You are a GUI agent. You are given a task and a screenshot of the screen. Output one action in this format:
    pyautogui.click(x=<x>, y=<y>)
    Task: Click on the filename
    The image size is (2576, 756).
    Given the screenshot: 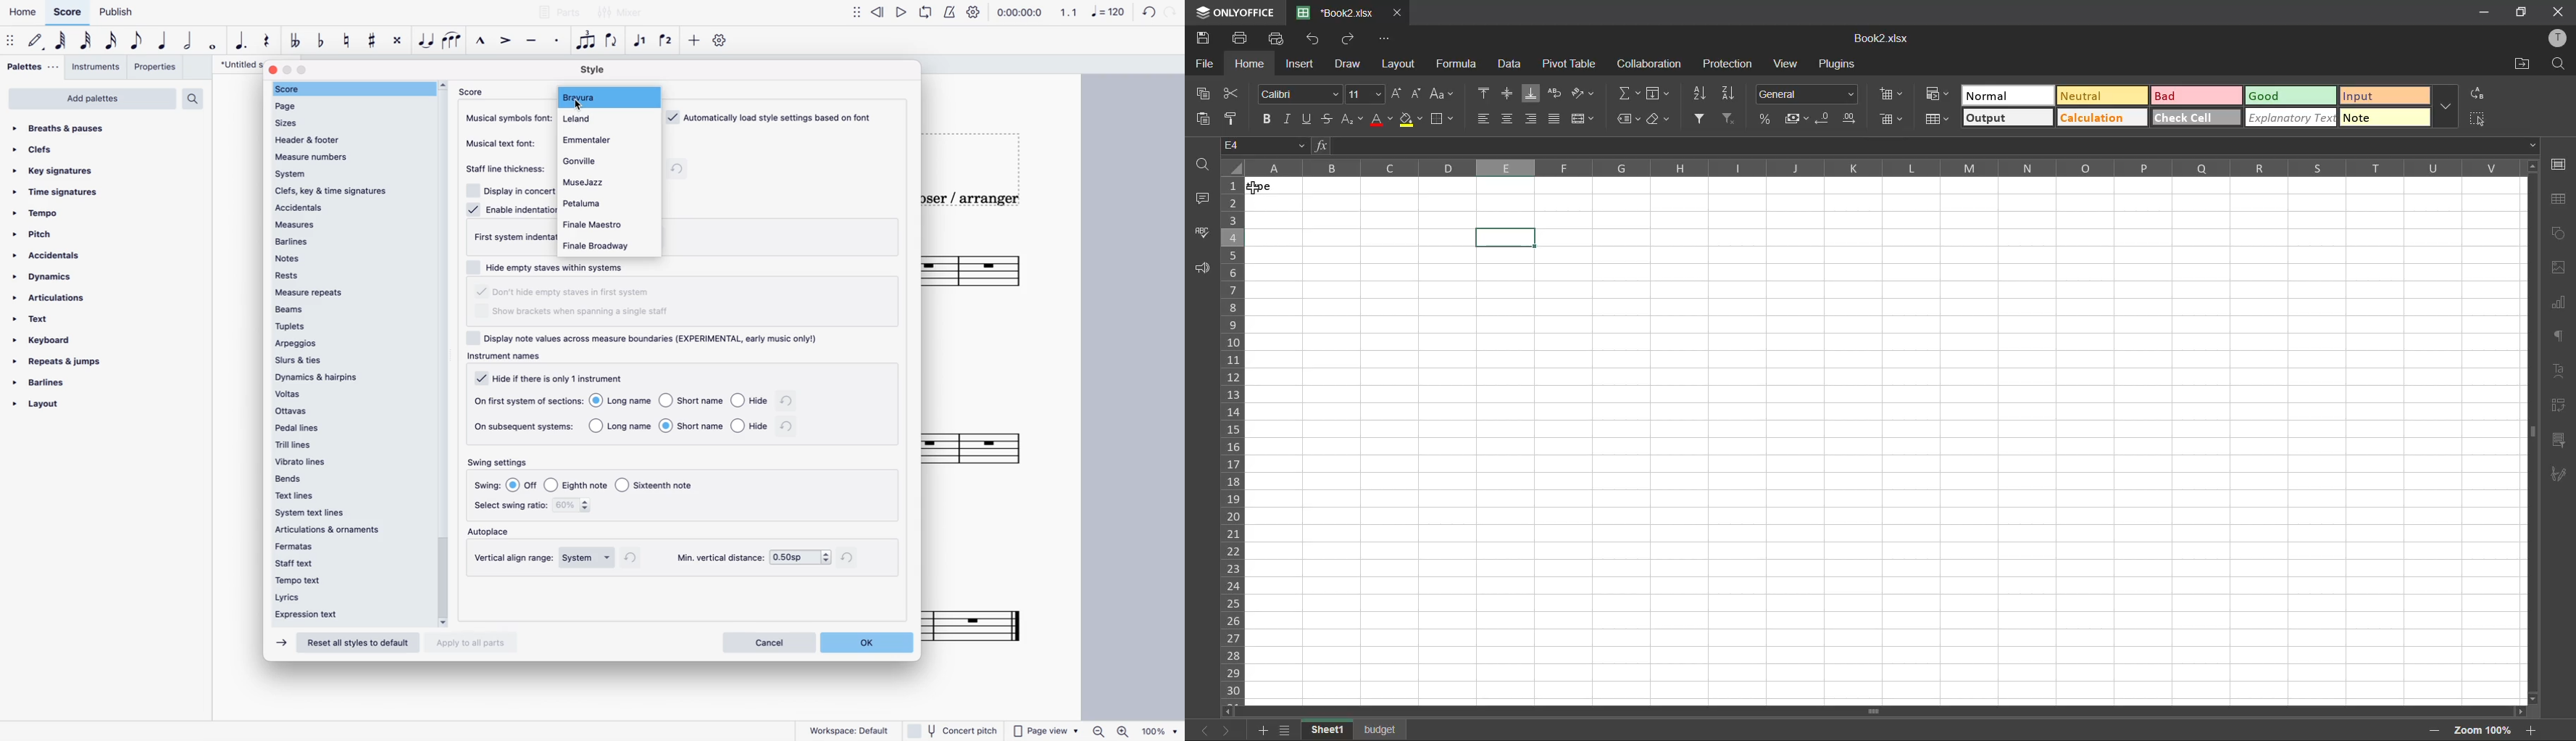 What is the action you would take?
    pyautogui.click(x=1885, y=40)
    